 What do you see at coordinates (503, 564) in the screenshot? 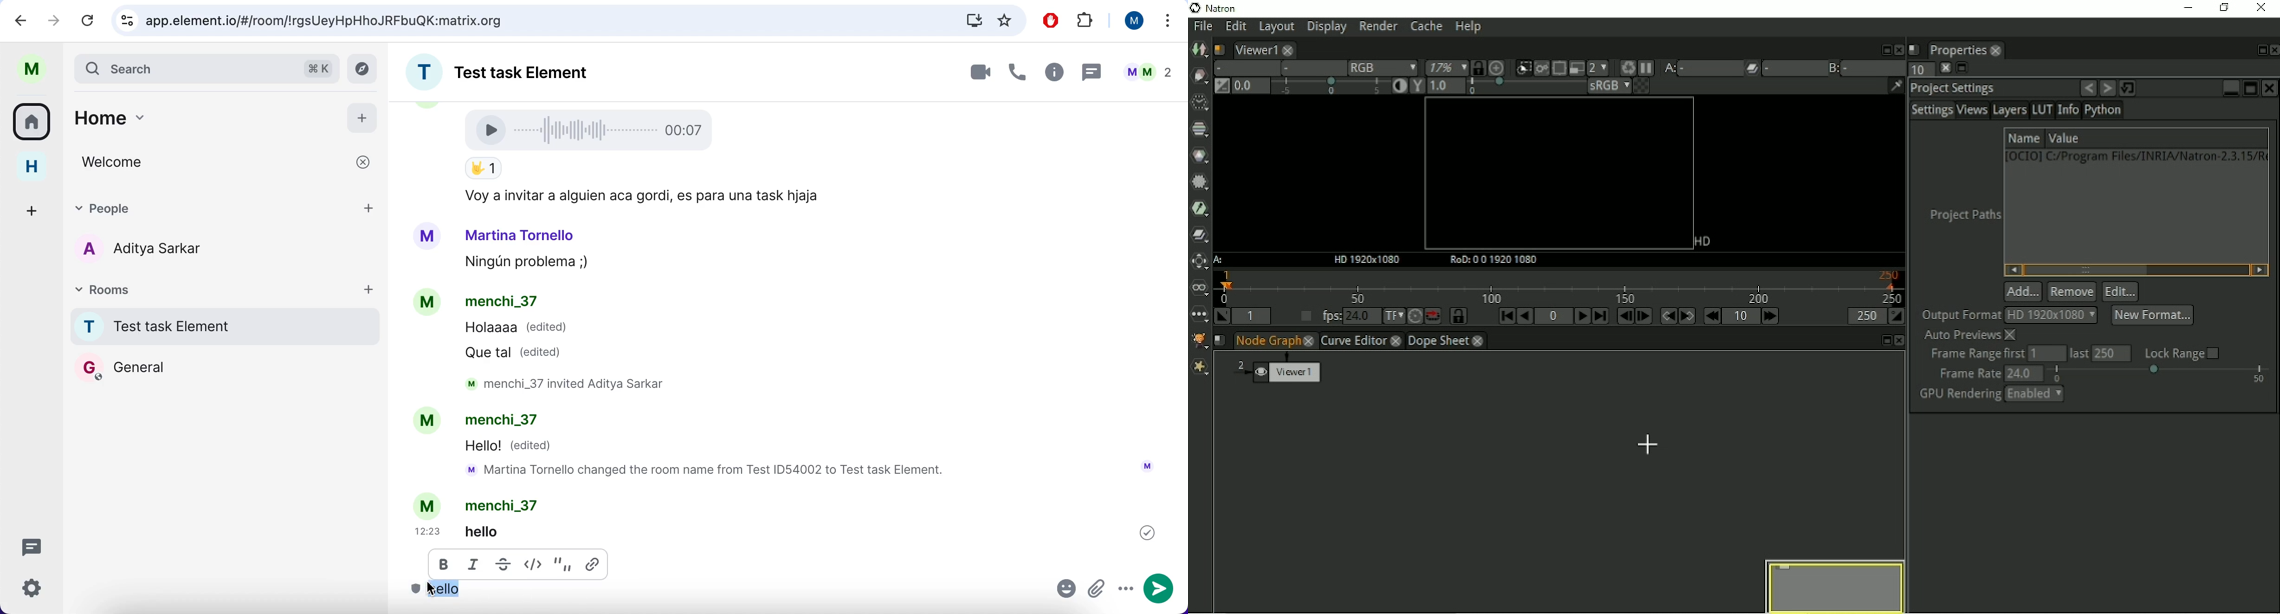
I see `strikethrough` at bounding box center [503, 564].